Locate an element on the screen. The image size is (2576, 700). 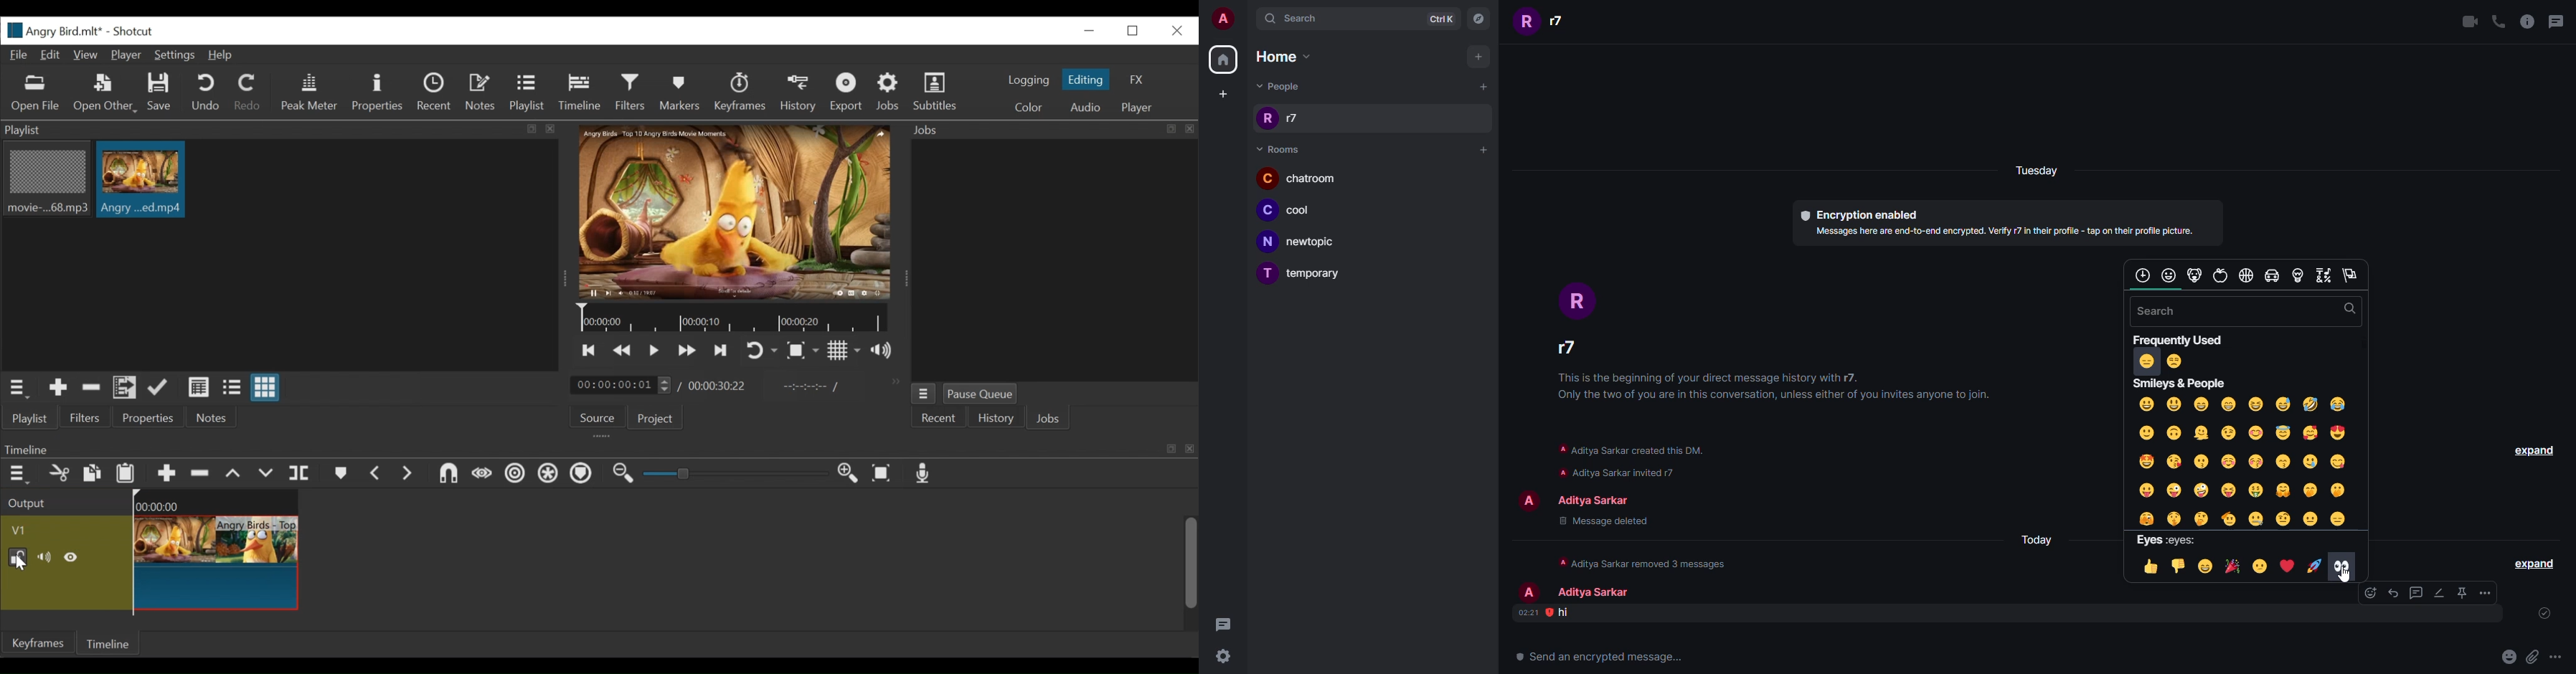
people is located at coordinates (1279, 119).